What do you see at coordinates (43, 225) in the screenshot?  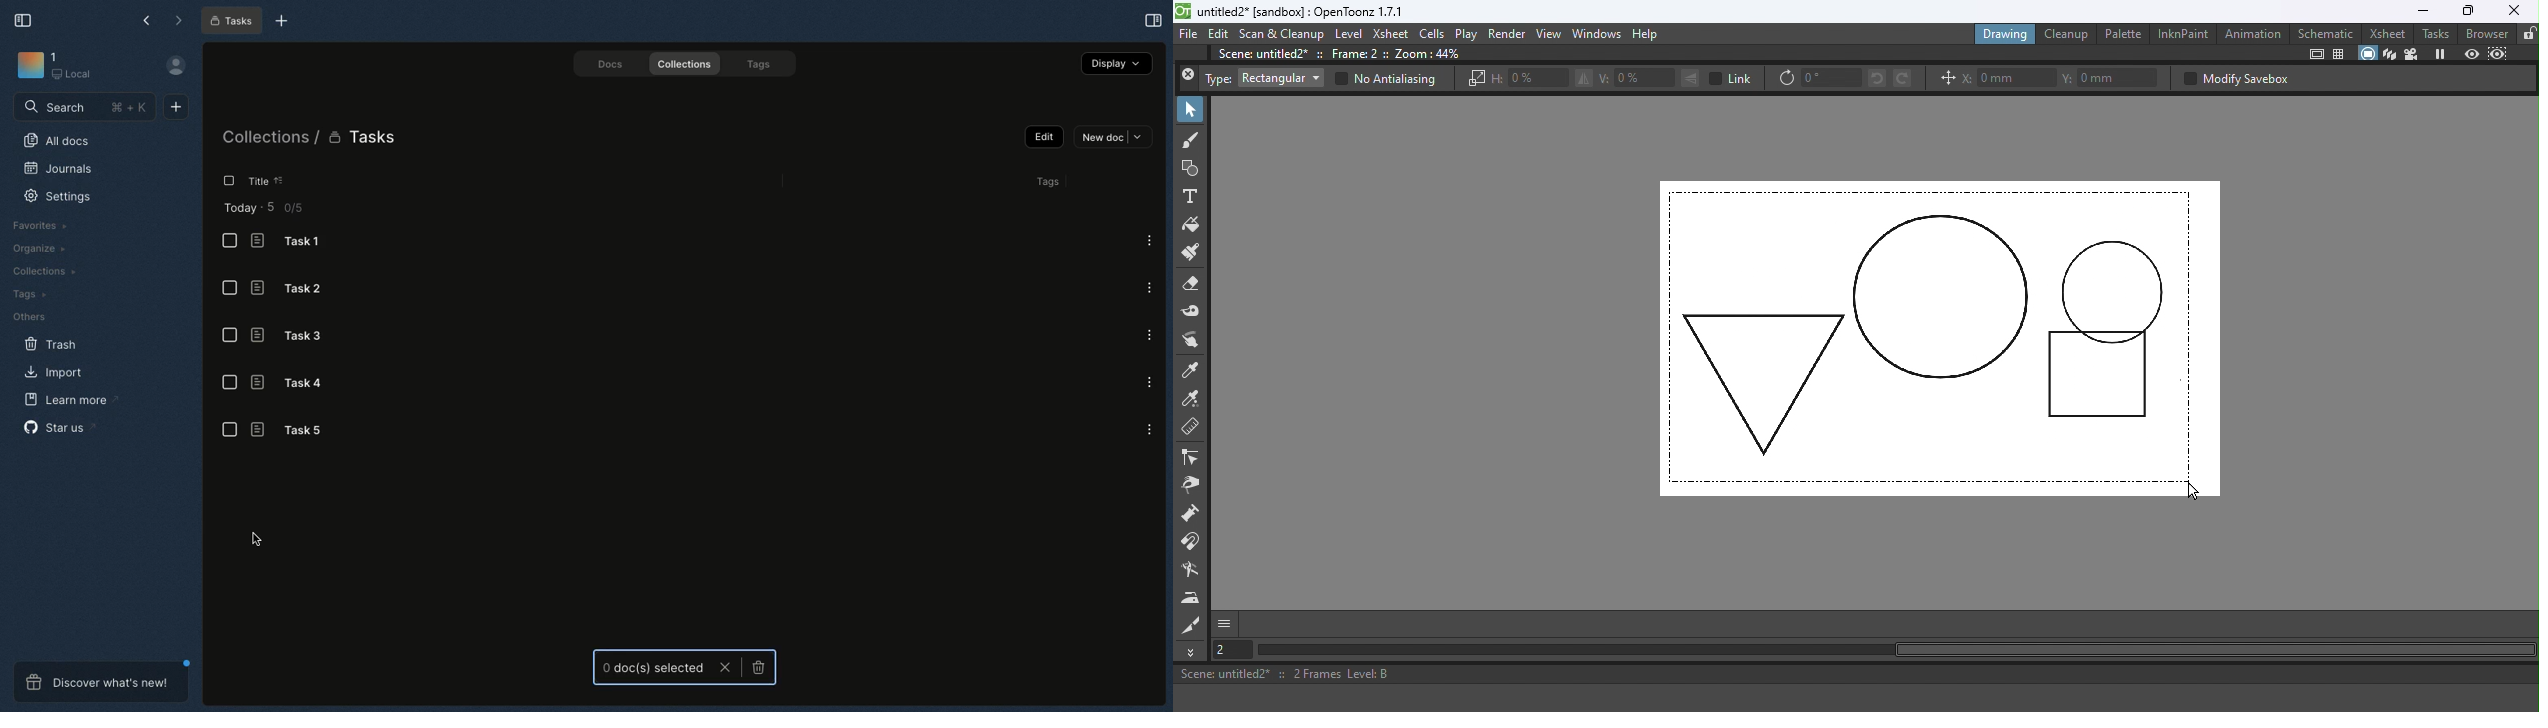 I see `Favorites` at bounding box center [43, 225].